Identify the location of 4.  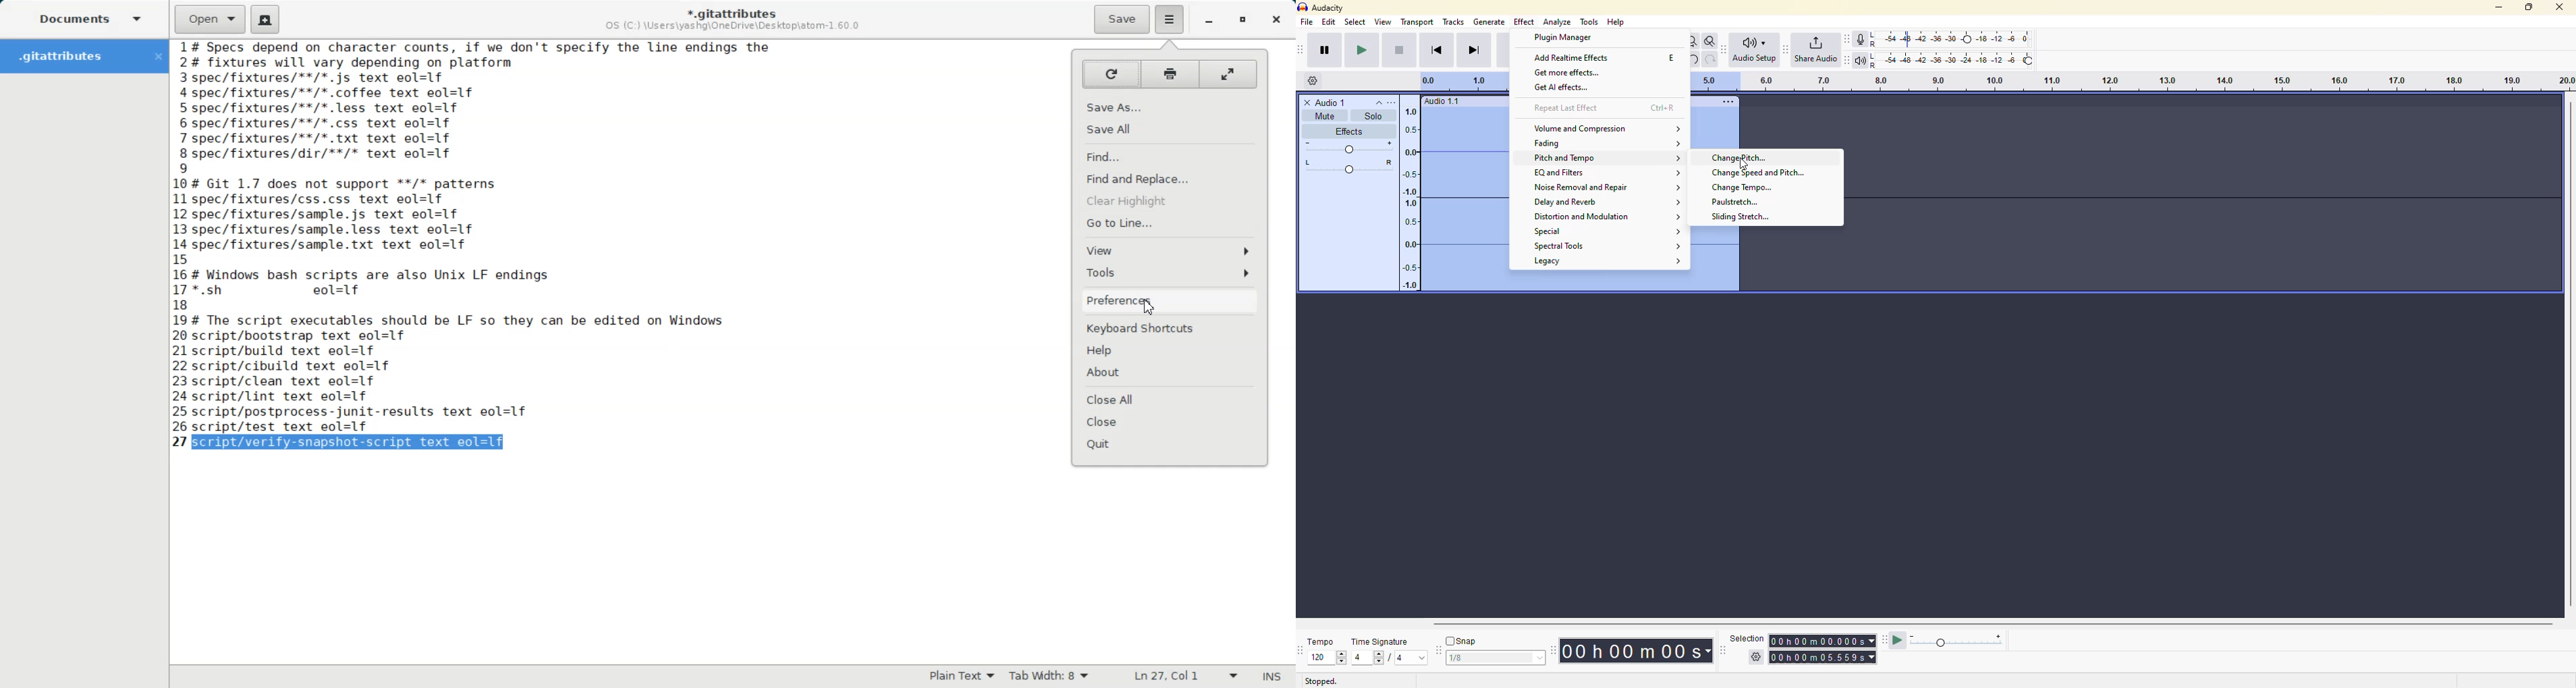
(1400, 659).